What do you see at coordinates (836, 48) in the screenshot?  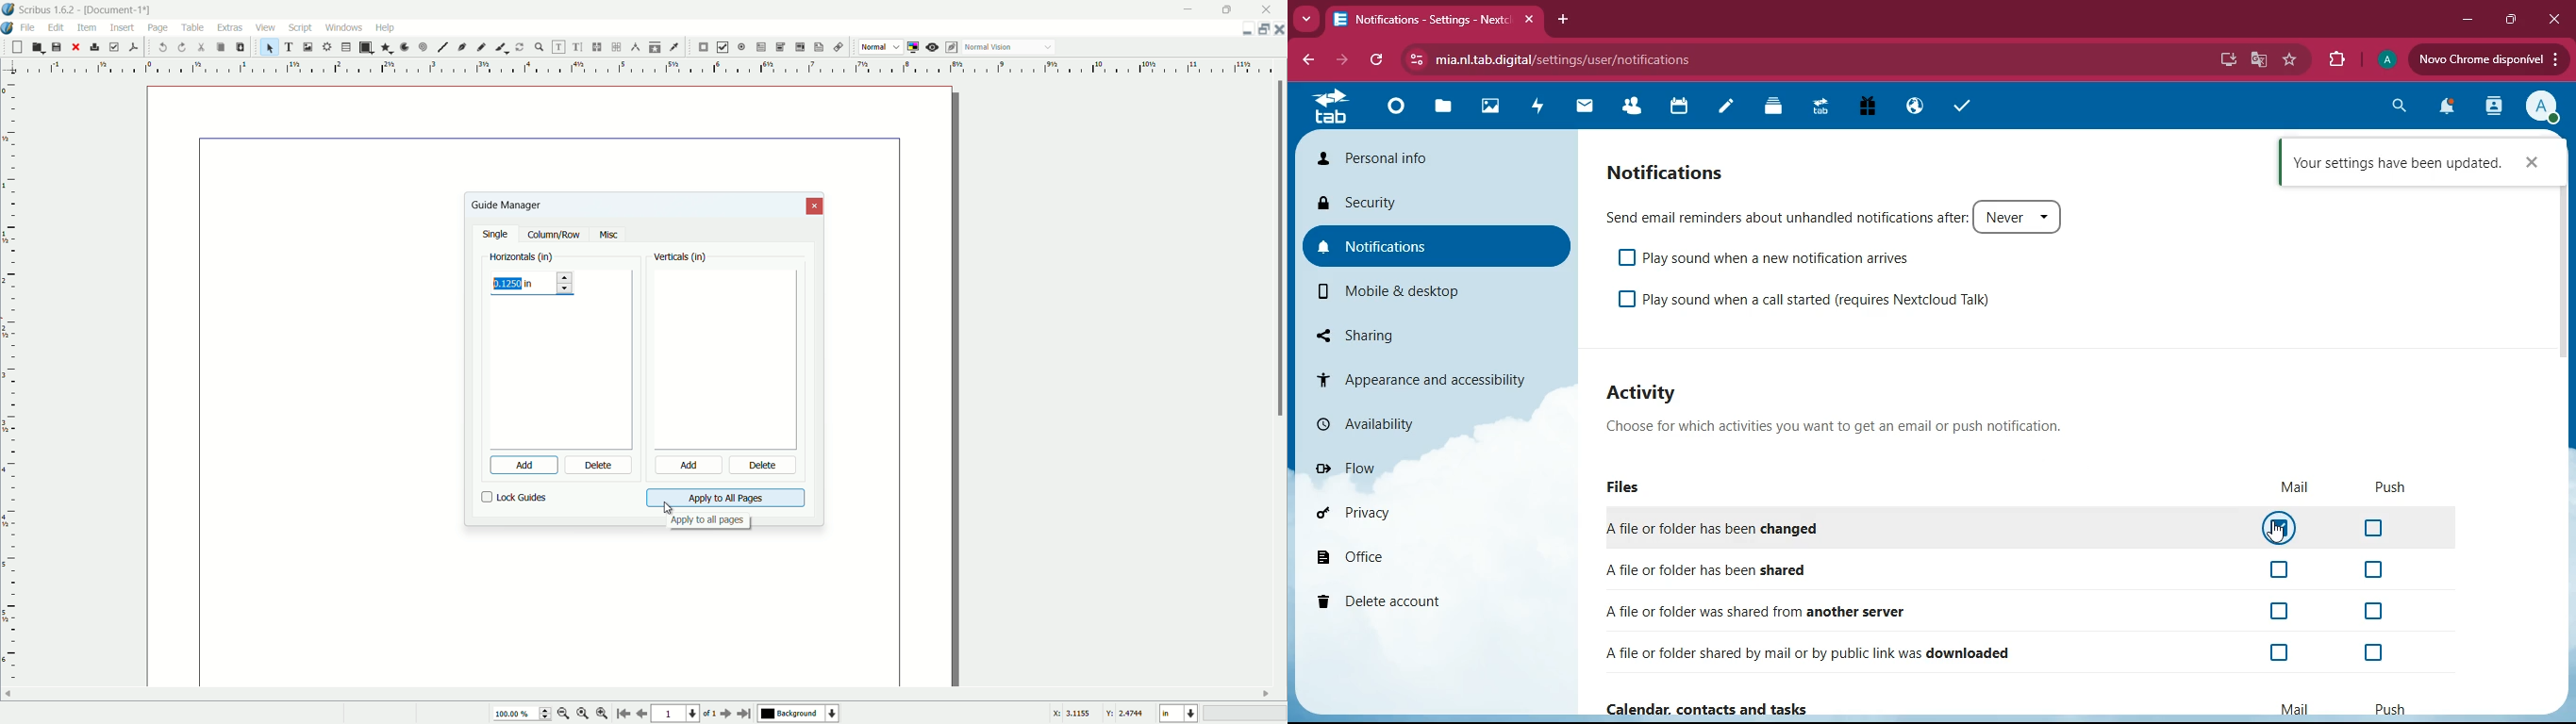 I see `link annotation` at bounding box center [836, 48].